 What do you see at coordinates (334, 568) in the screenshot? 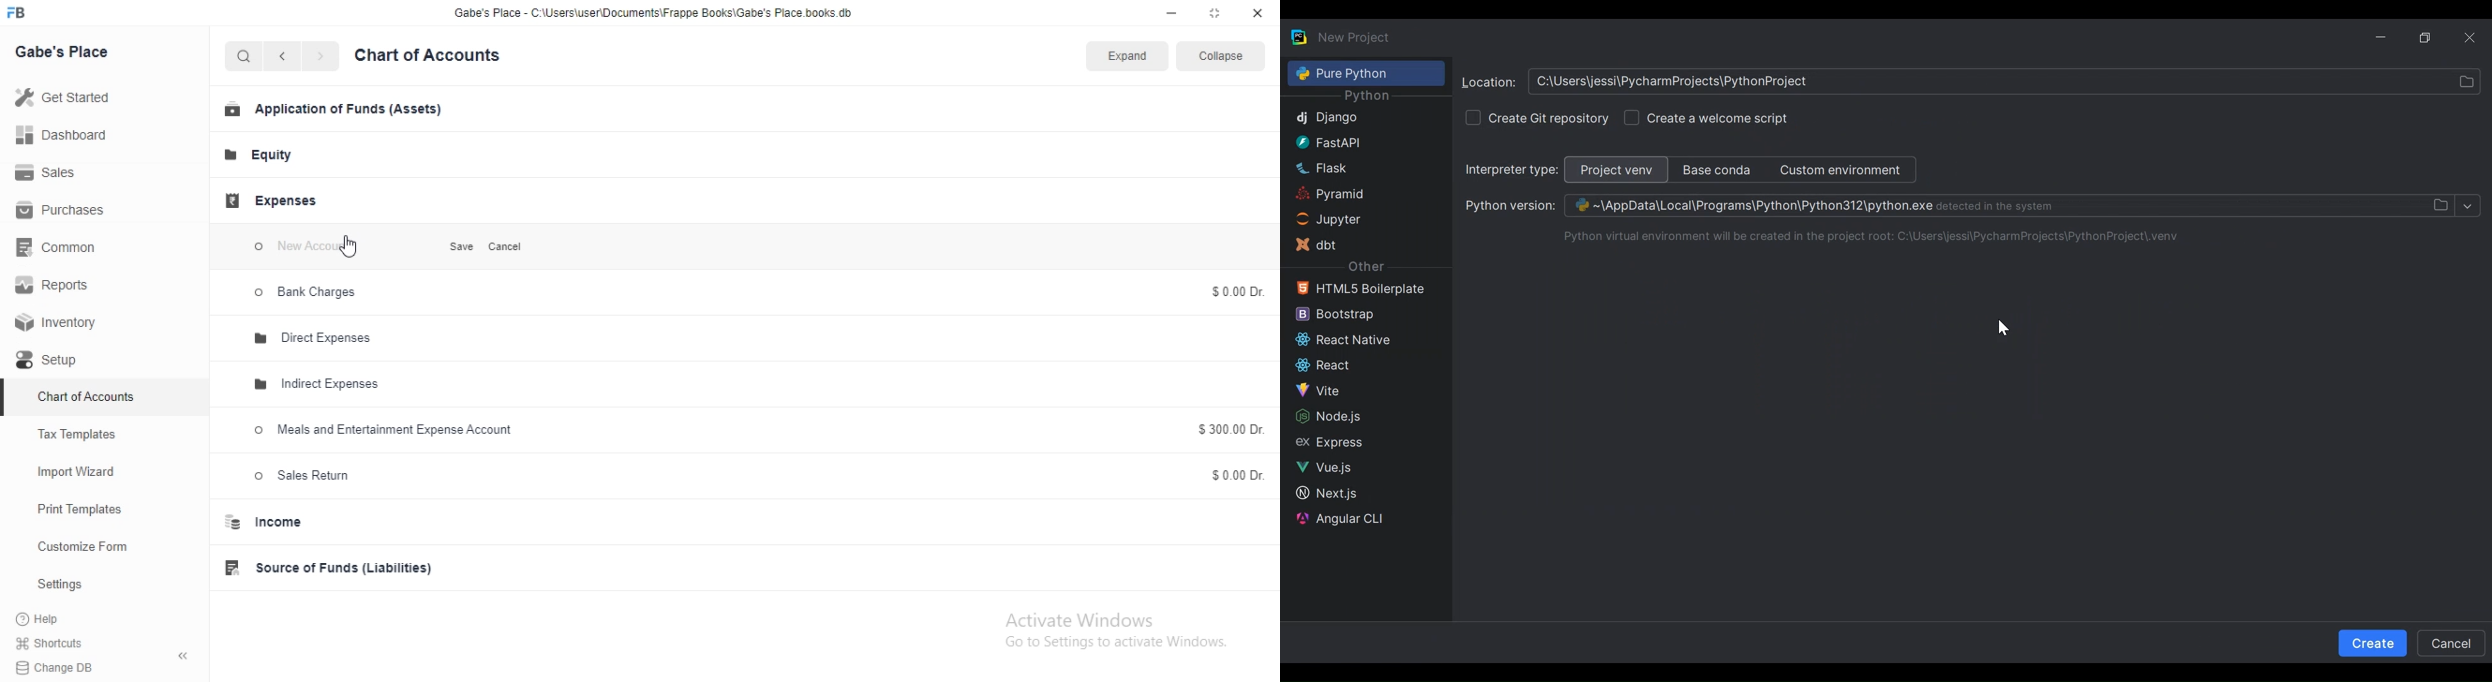
I see `Source of Funds (Liabilities)` at bounding box center [334, 568].